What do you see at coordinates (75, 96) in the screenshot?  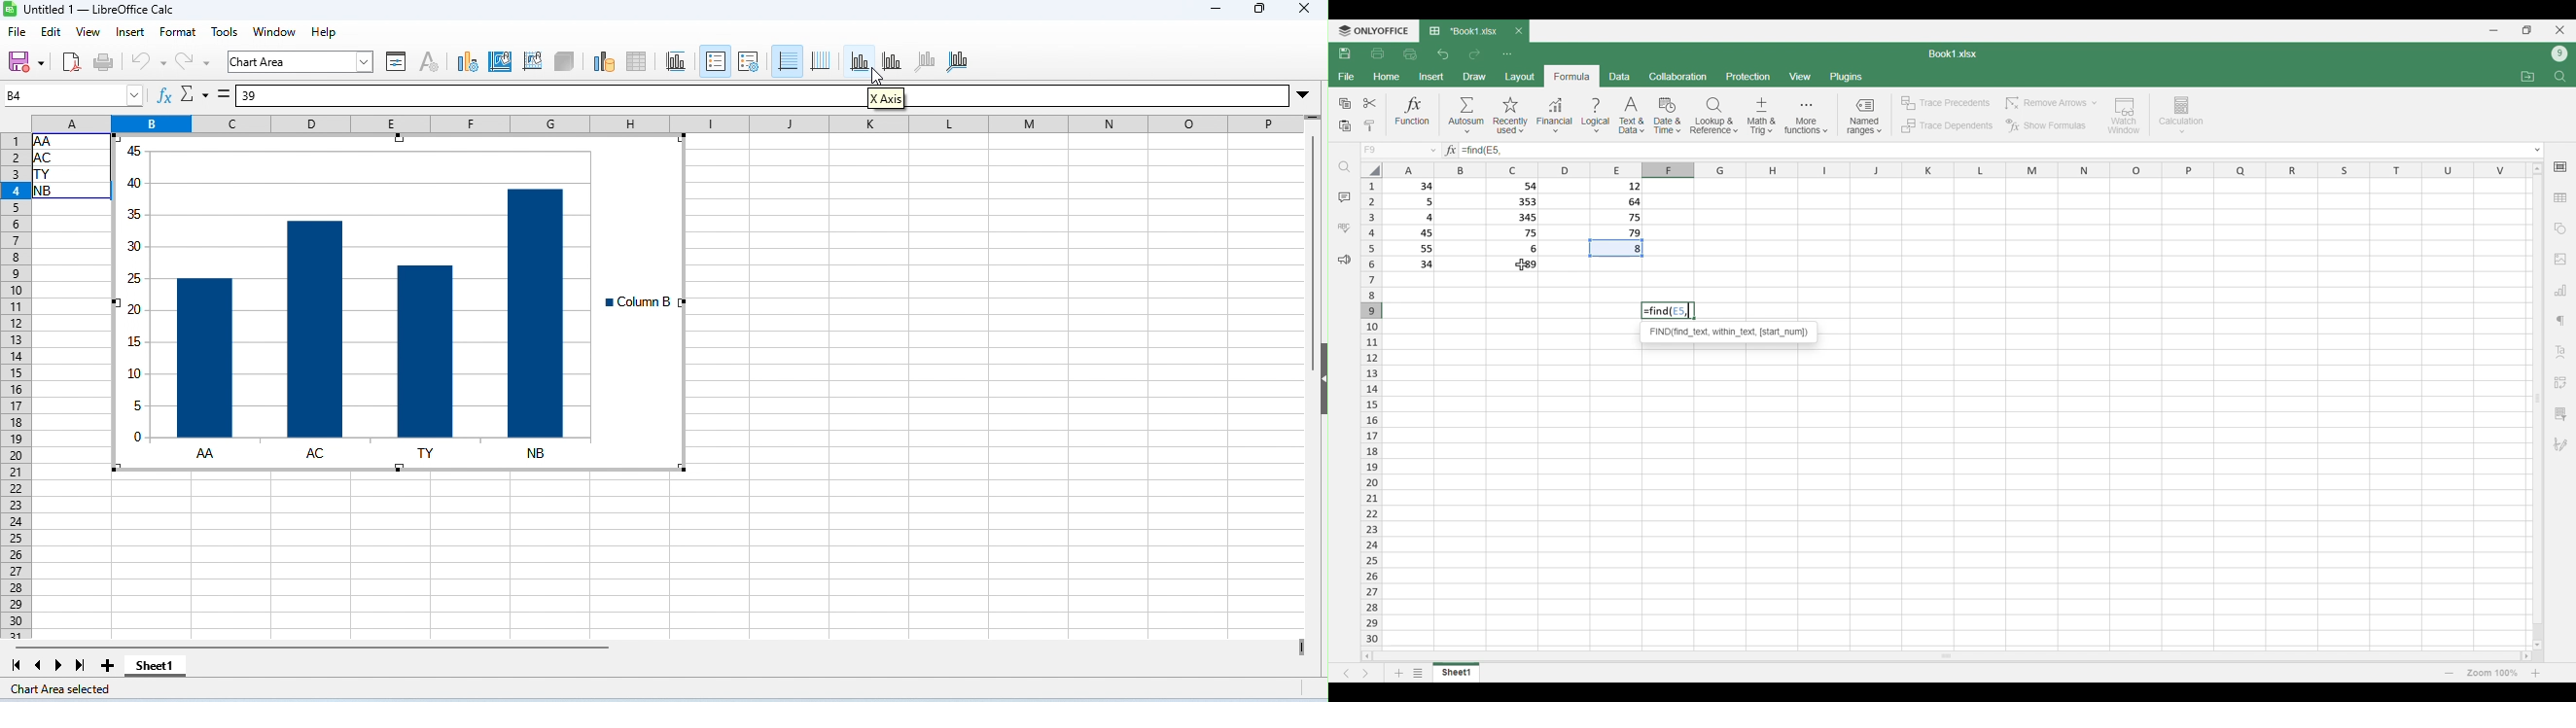 I see `selected cell number` at bounding box center [75, 96].